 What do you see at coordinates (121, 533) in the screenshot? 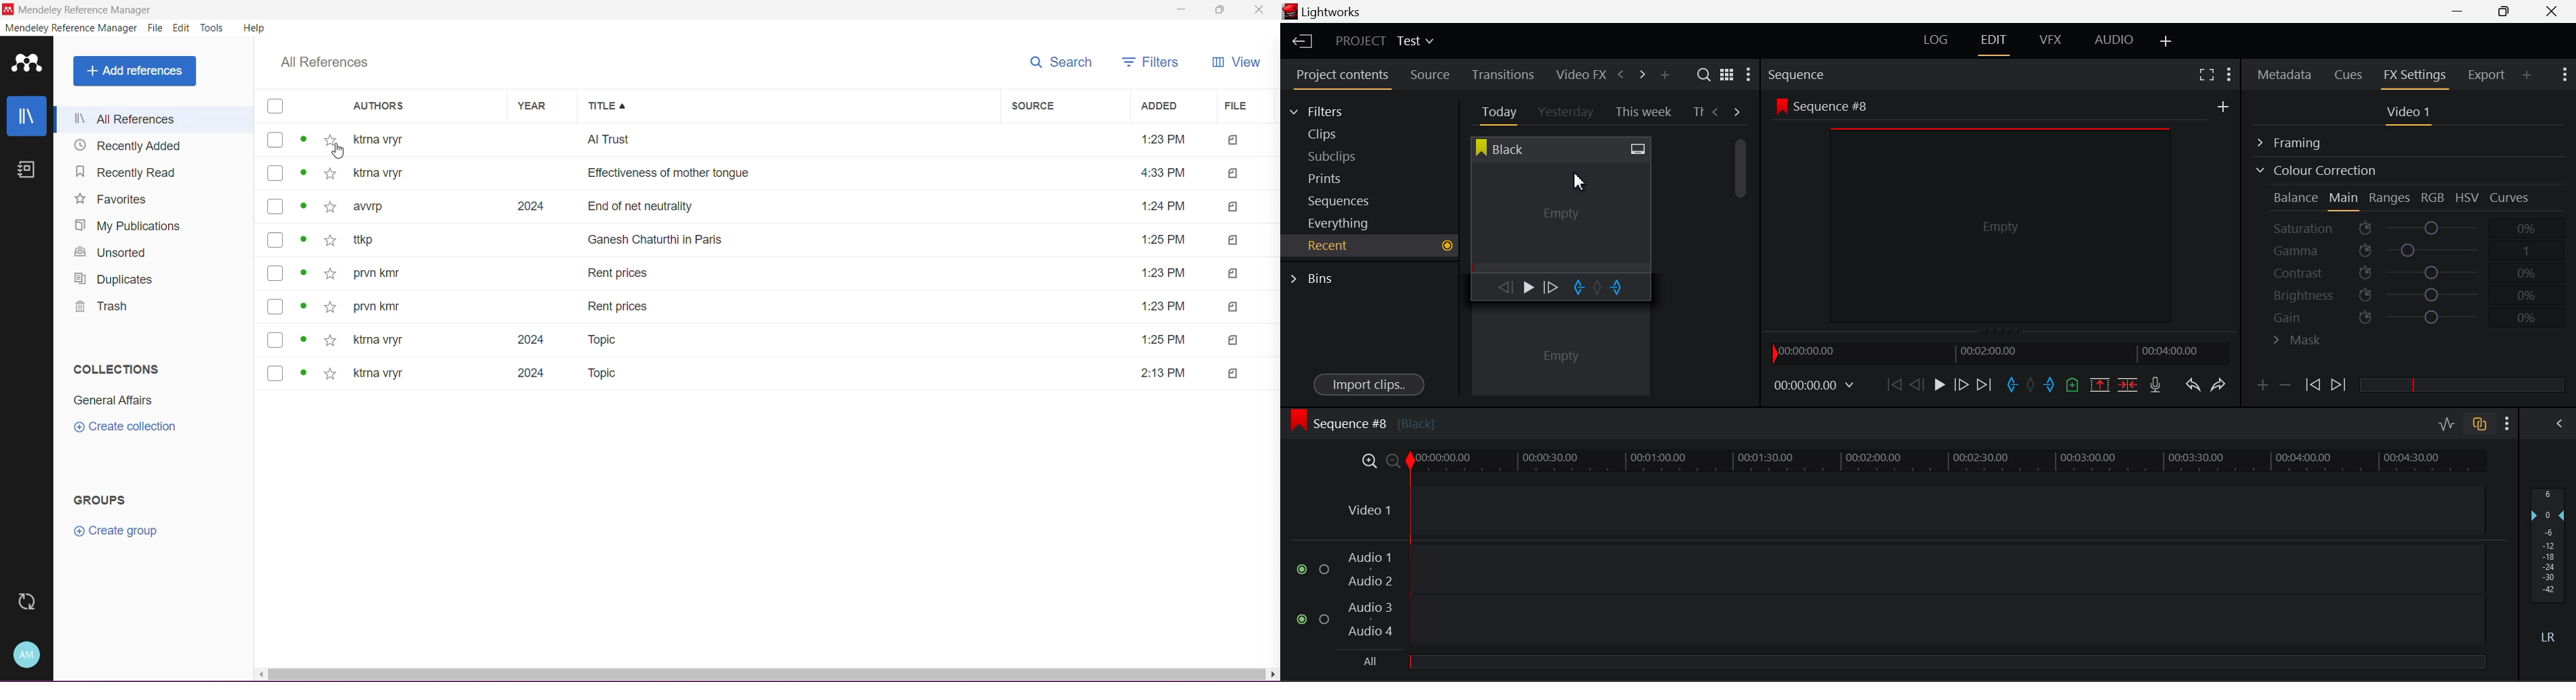
I see `Create group` at bounding box center [121, 533].